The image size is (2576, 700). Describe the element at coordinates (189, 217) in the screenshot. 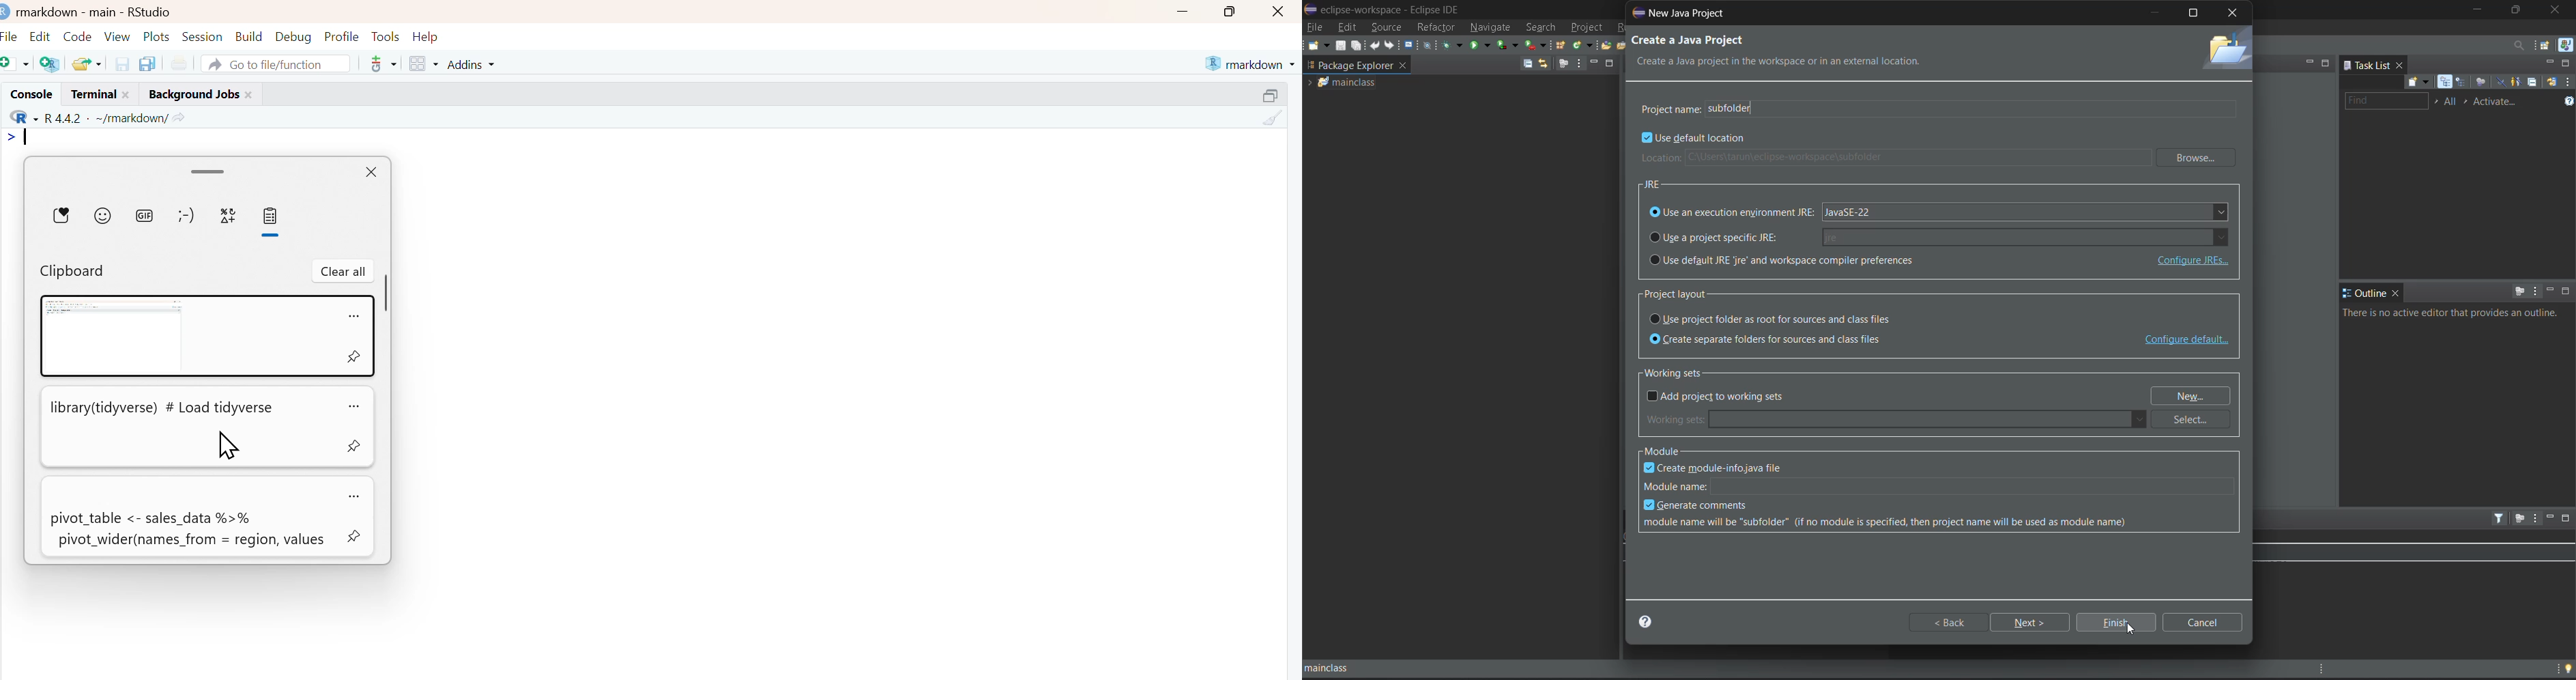

I see `emoticons` at that location.